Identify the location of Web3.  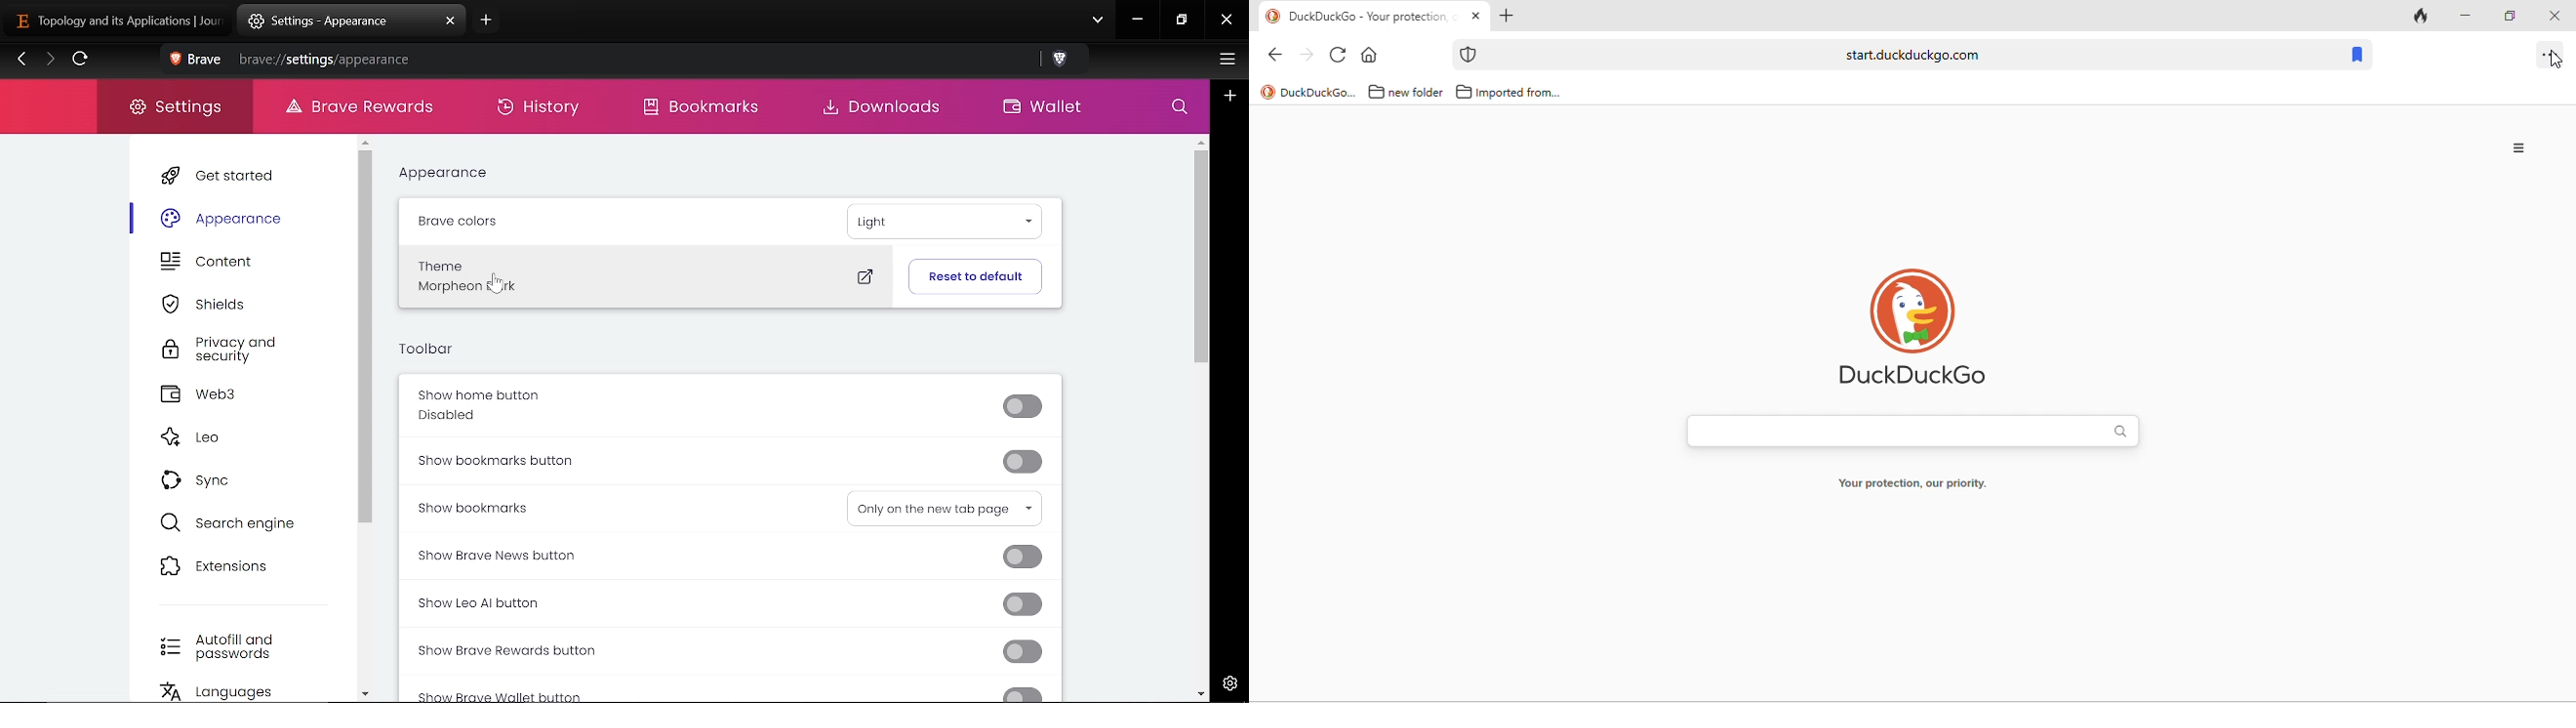
(227, 394).